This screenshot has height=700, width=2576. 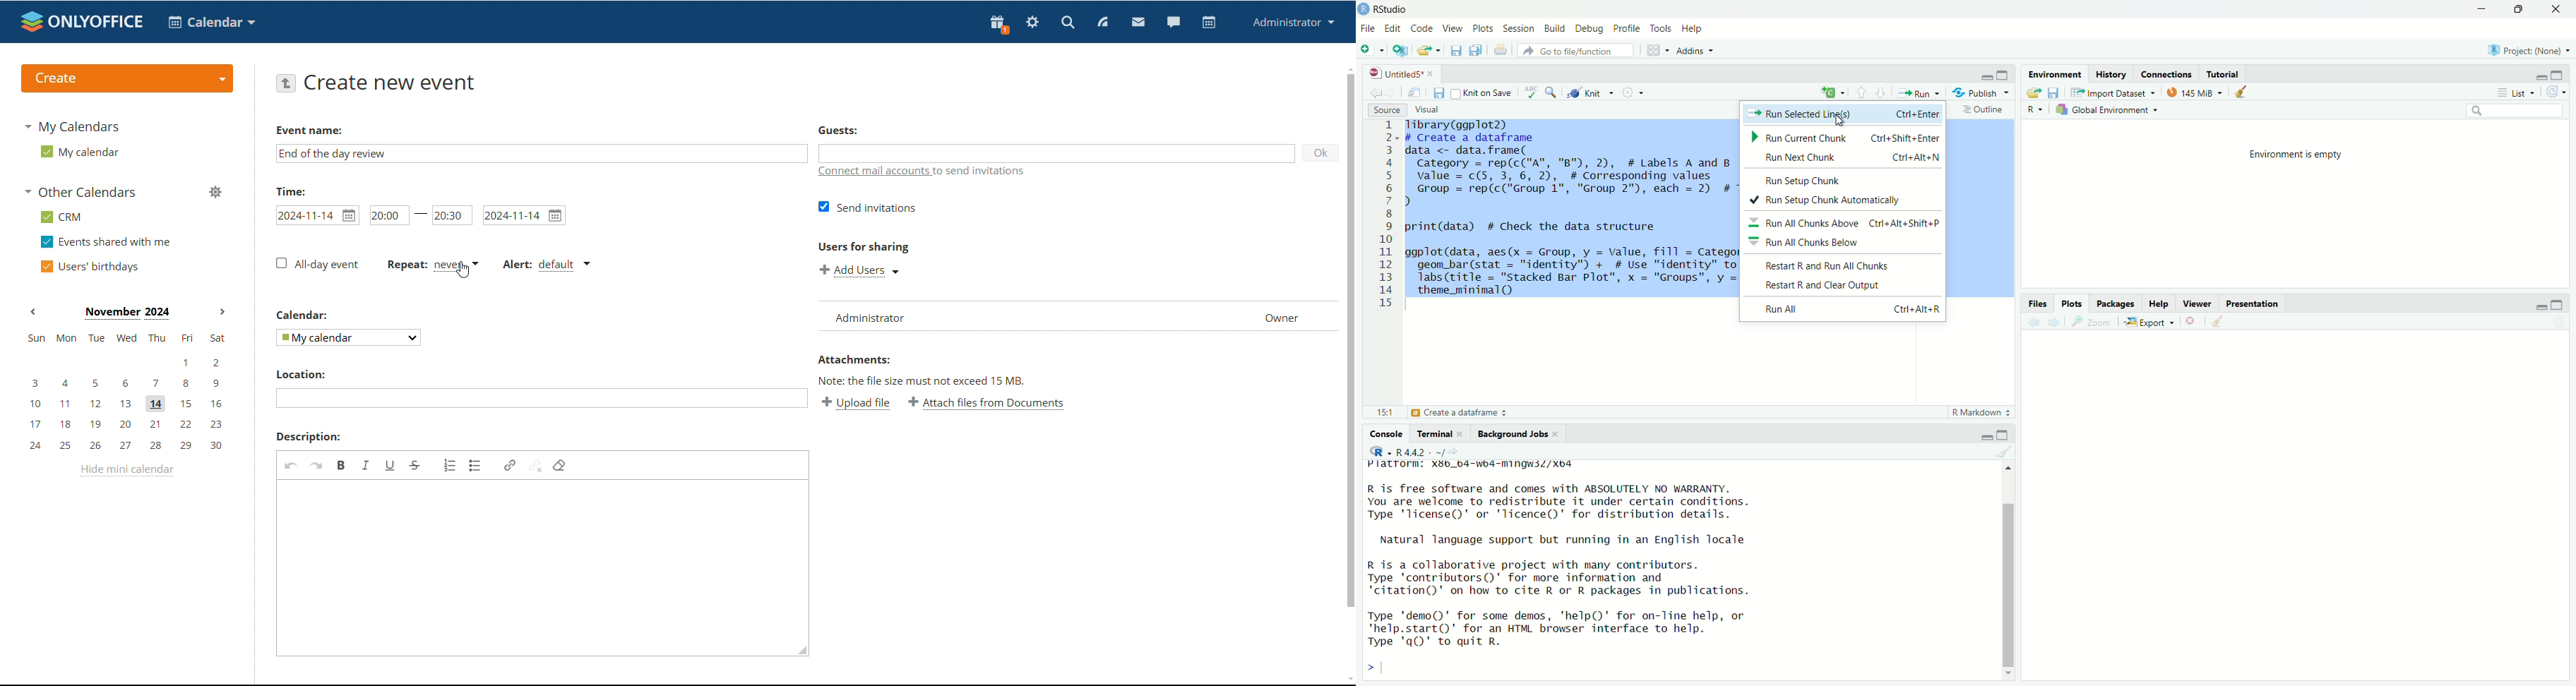 I want to click on calendar, so click(x=212, y=22).